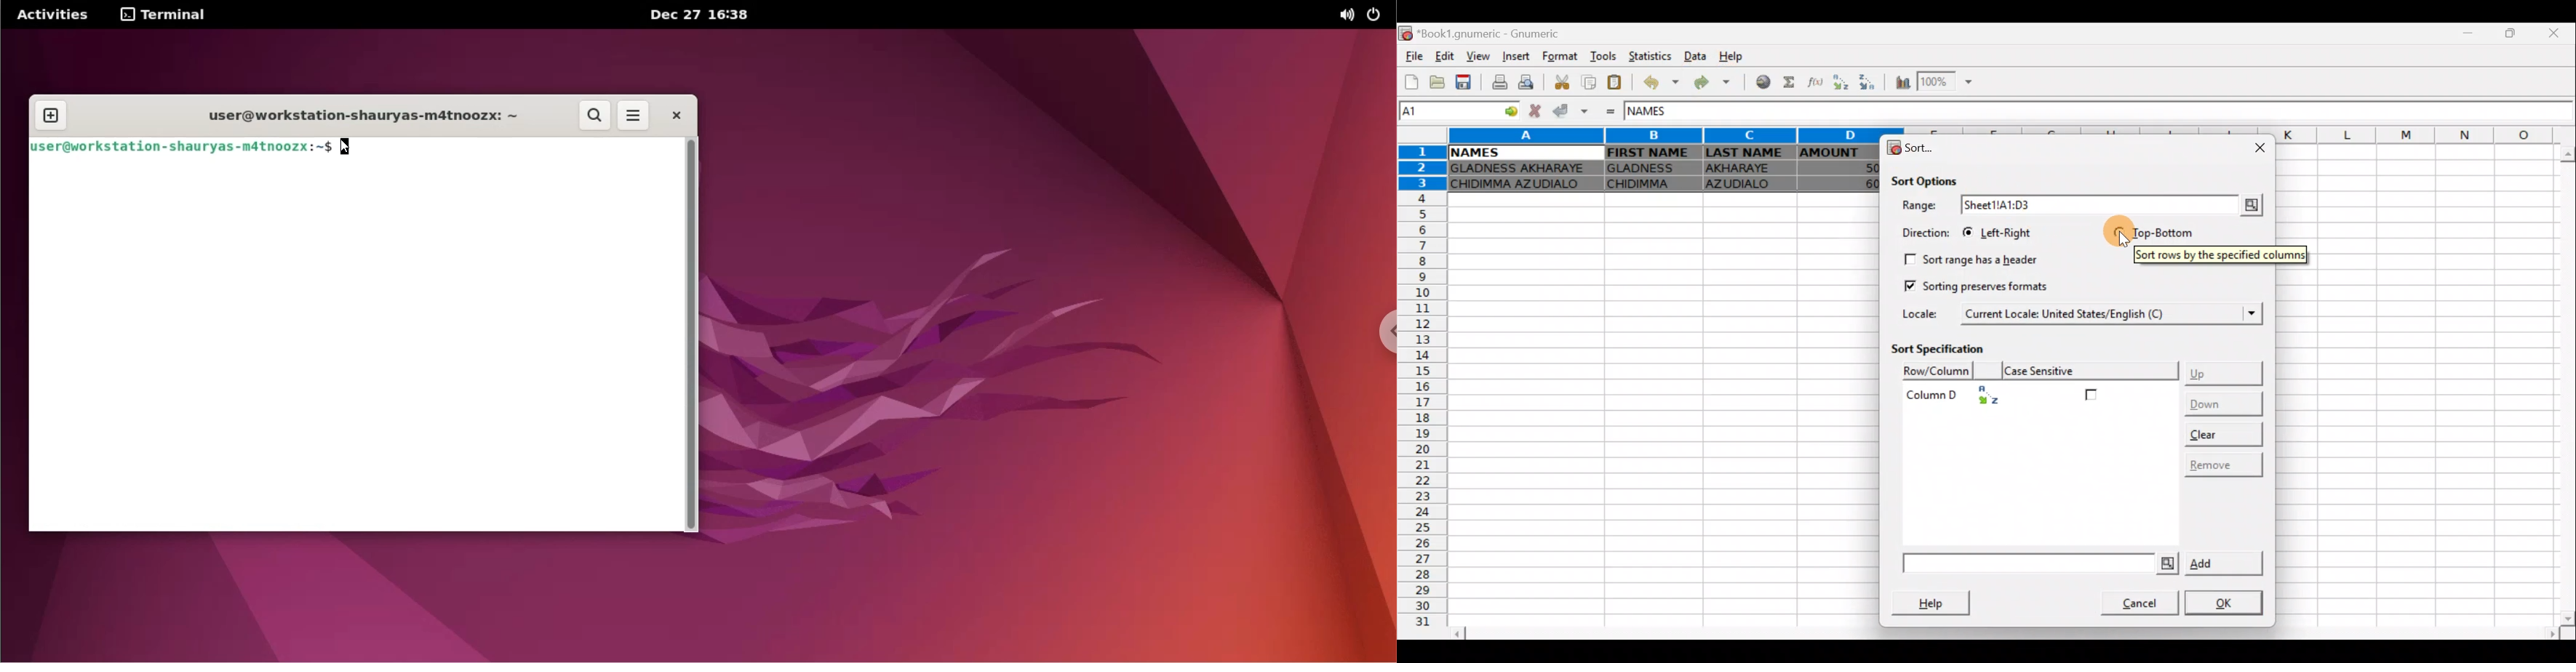 This screenshot has width=2576, height=672. What do you see at coordinates (1439, 82) in the screenshot?
I see `Open a file` at bounding box center [1439, 82].